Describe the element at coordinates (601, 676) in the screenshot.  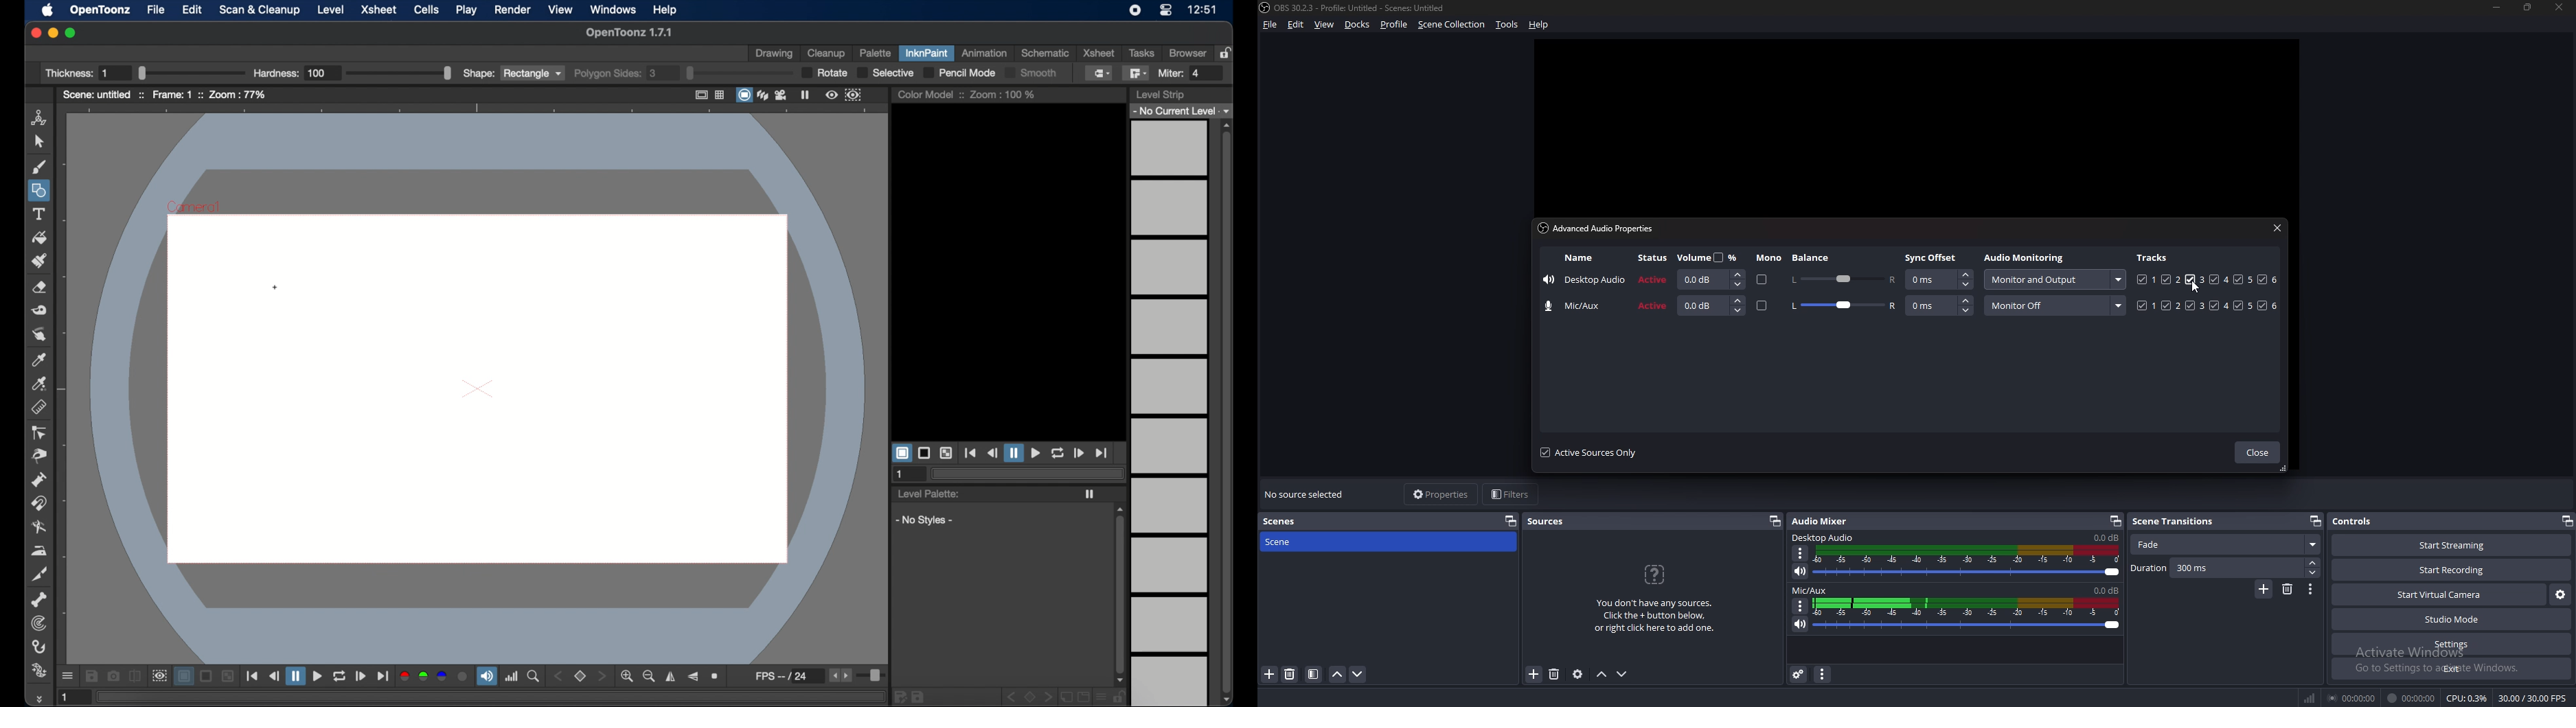
I see `stepper button` at that location.